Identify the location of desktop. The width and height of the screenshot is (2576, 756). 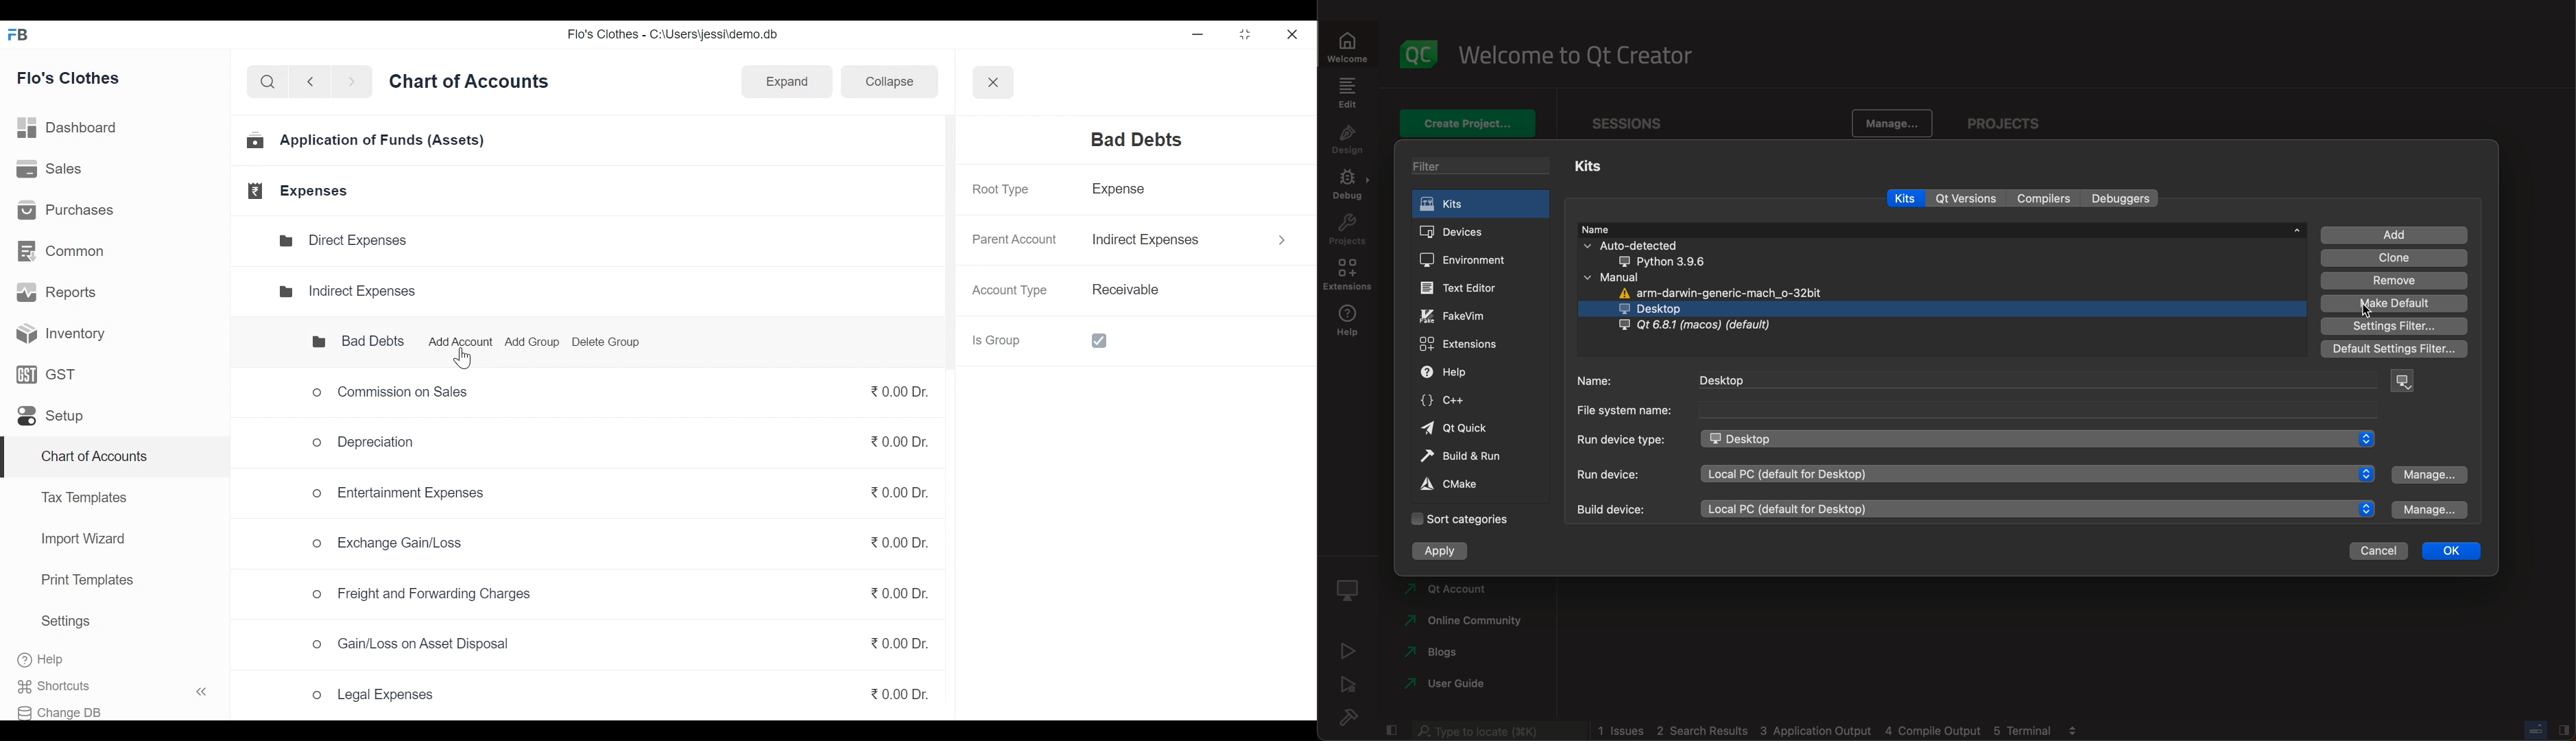
(2033, 380).